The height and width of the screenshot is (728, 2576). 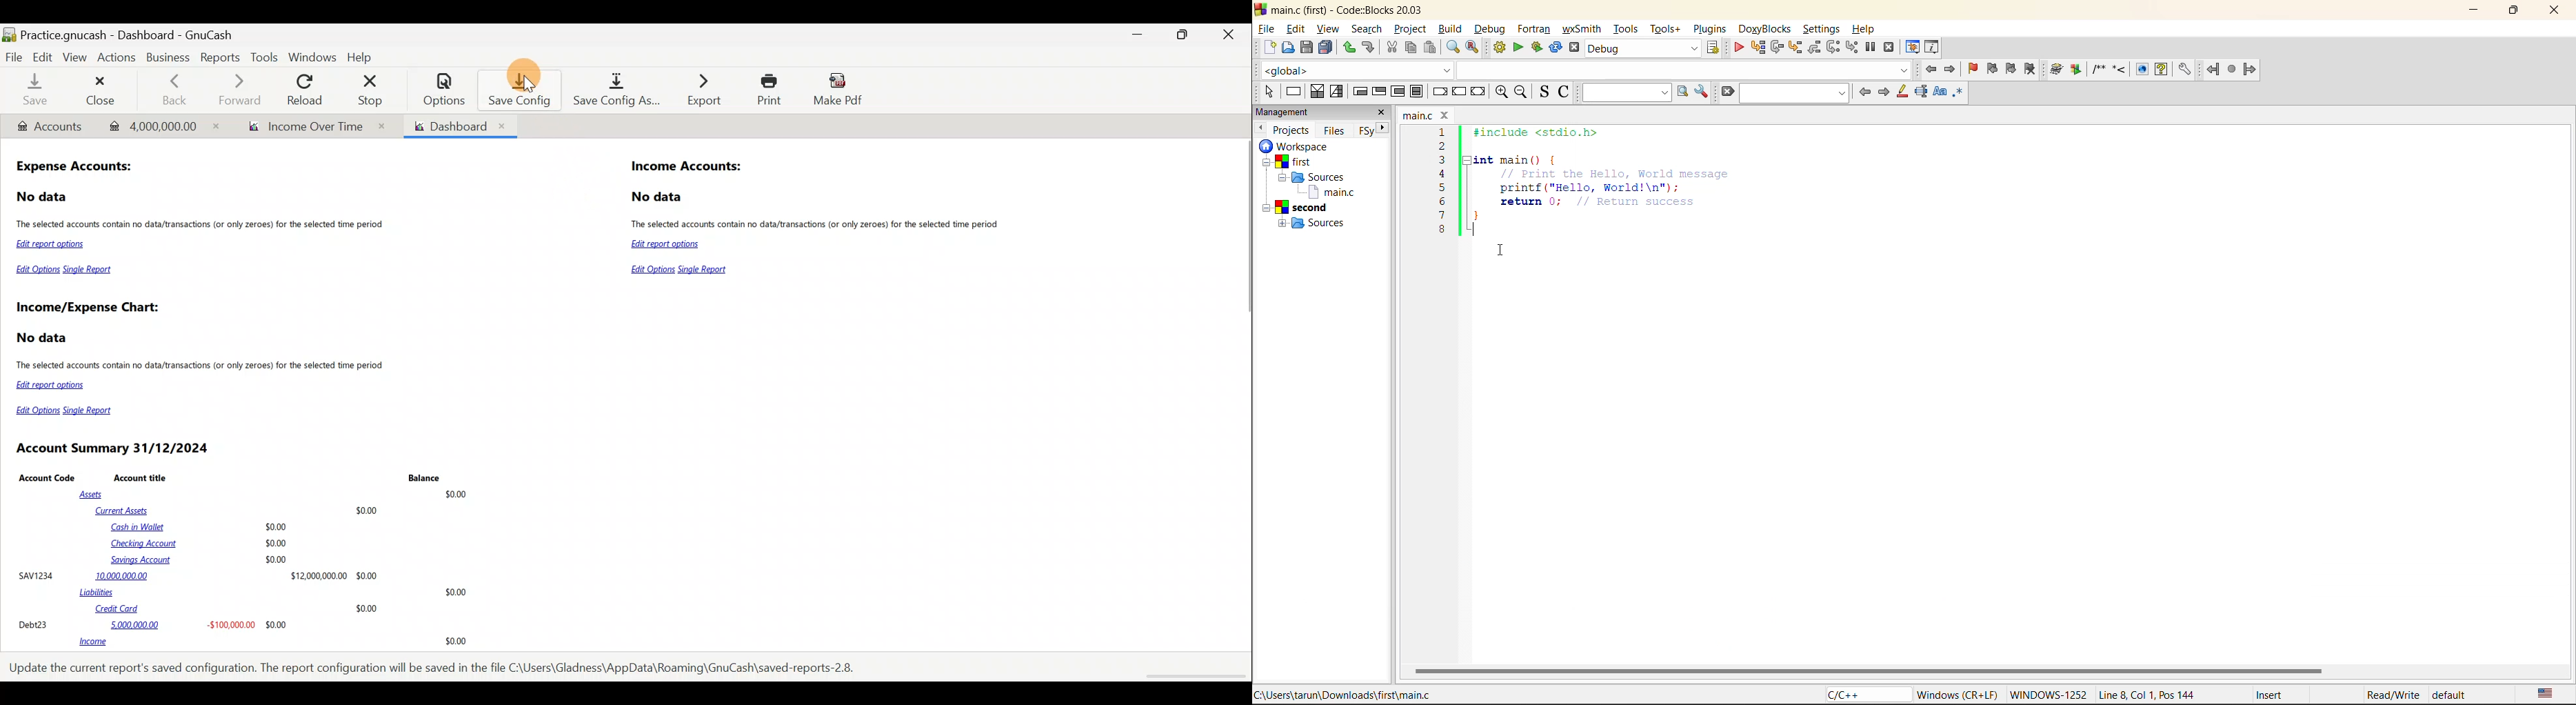 I want to click on doxyblocks, so click(x=1766, y=28).